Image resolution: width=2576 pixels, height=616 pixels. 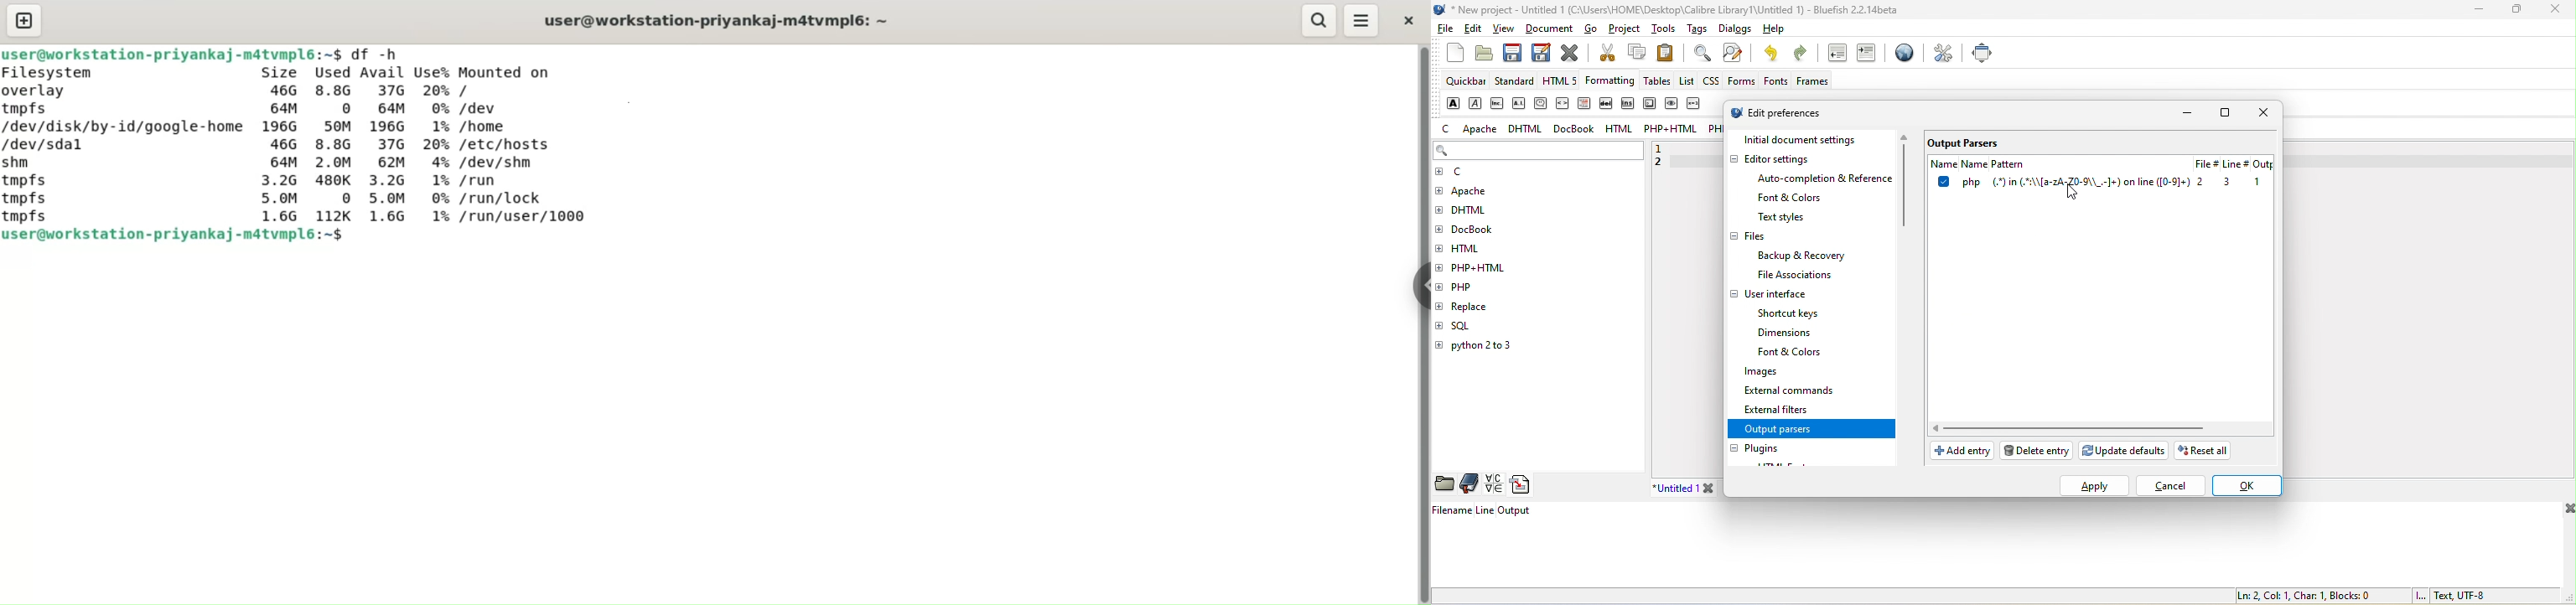 What do you see at coordinates (1607, 103) in the screenshot?
I see `delete` at bounding box center [1607, 103].